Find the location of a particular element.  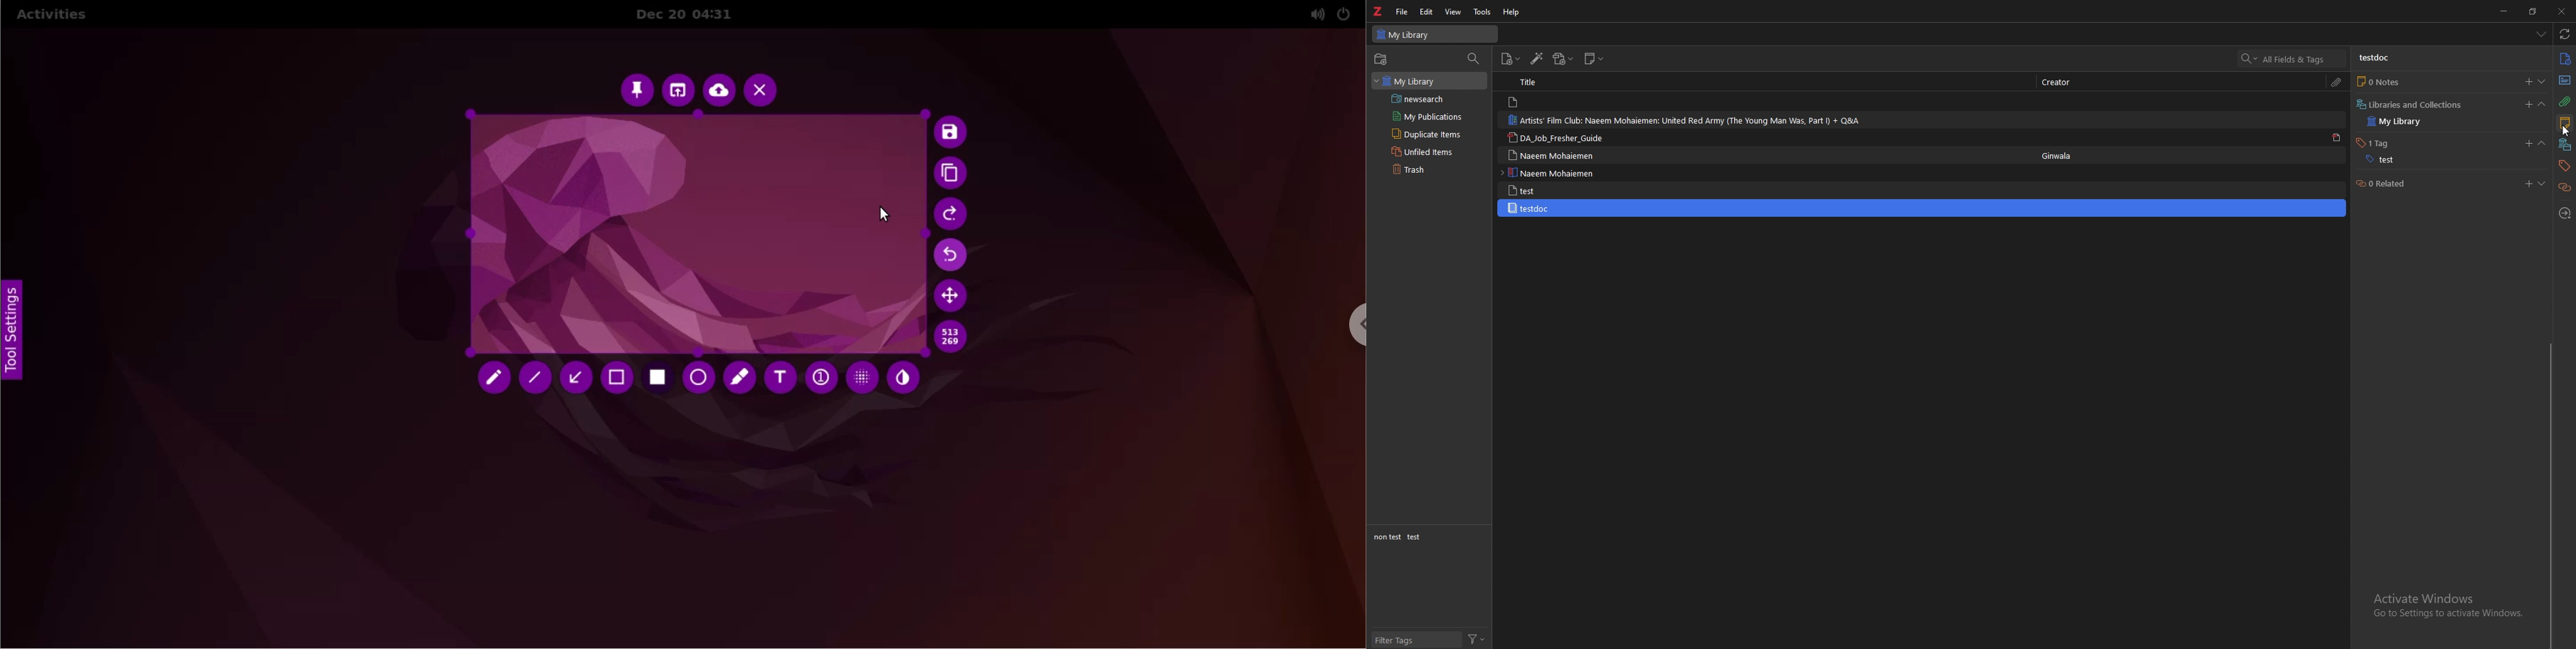

0 notes is located at coordinates (2386, 82).